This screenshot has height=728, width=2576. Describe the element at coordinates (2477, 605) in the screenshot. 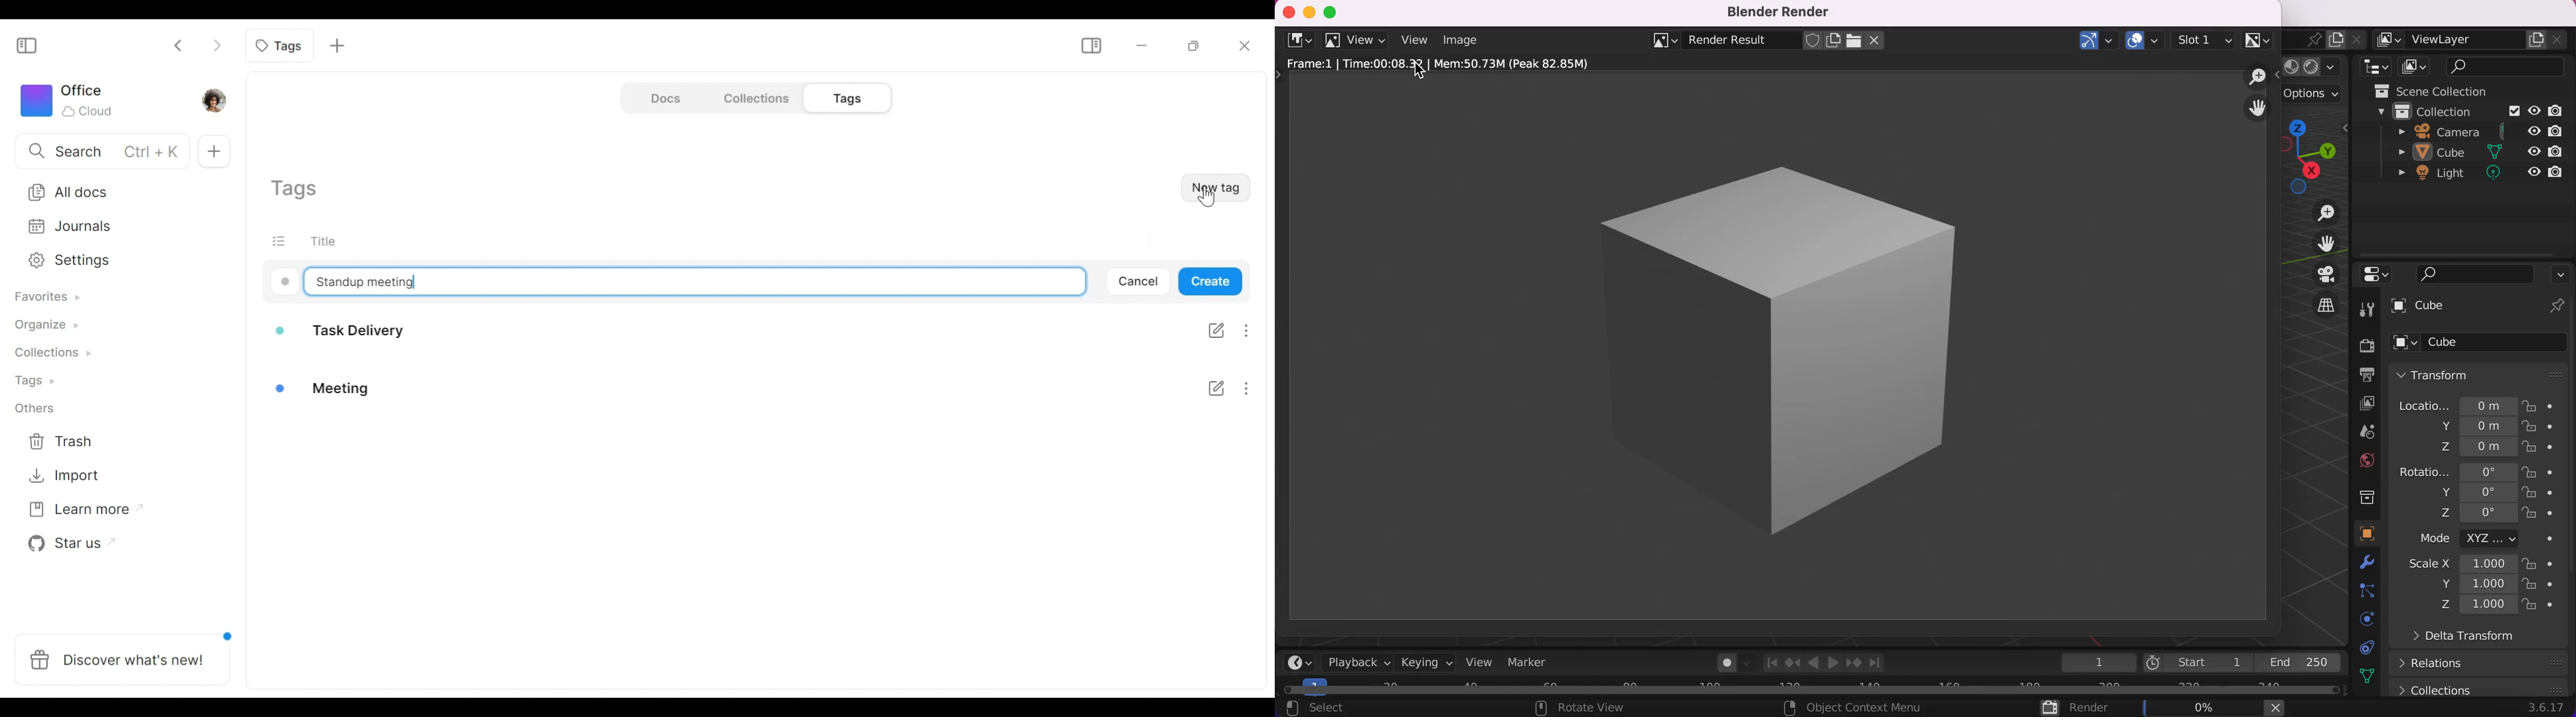

I see `z 1.000` at that location.